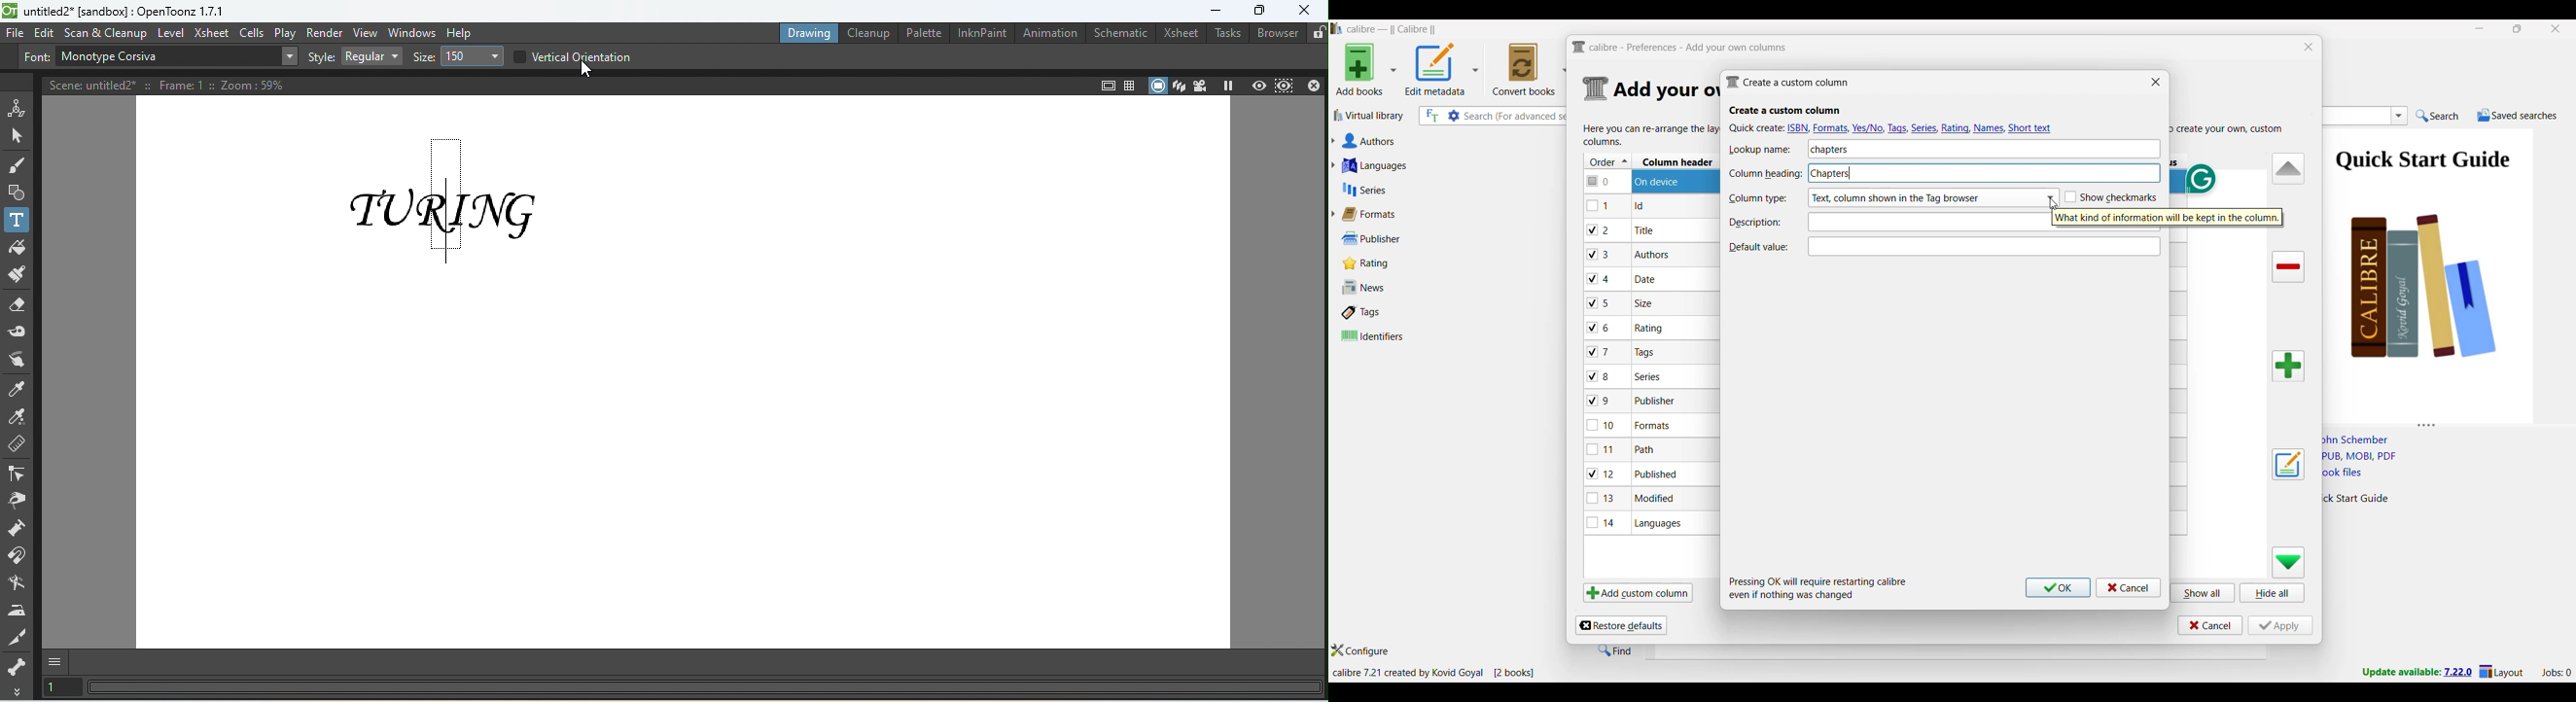 Image resolution: width=2576 pixels, height=728 pixels. Describe the element at coordinates (2203, 592) in the screenshot. I see `Show all` at that location.